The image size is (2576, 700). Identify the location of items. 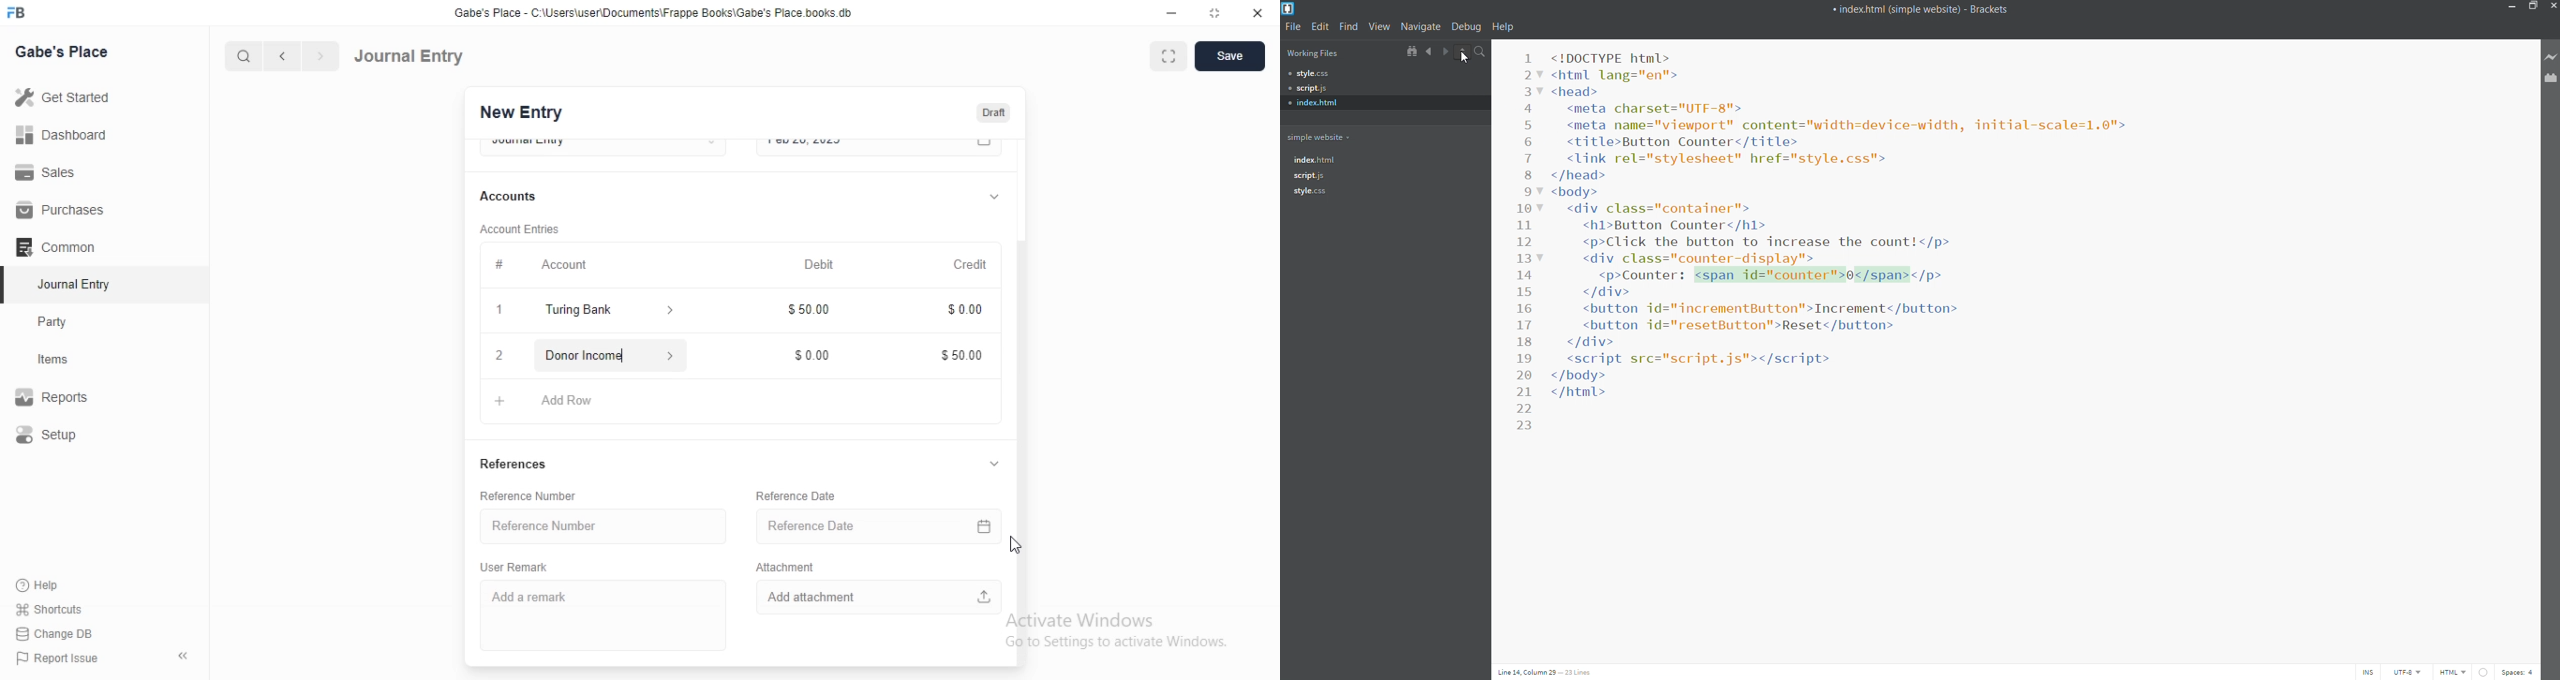
(66, 361).